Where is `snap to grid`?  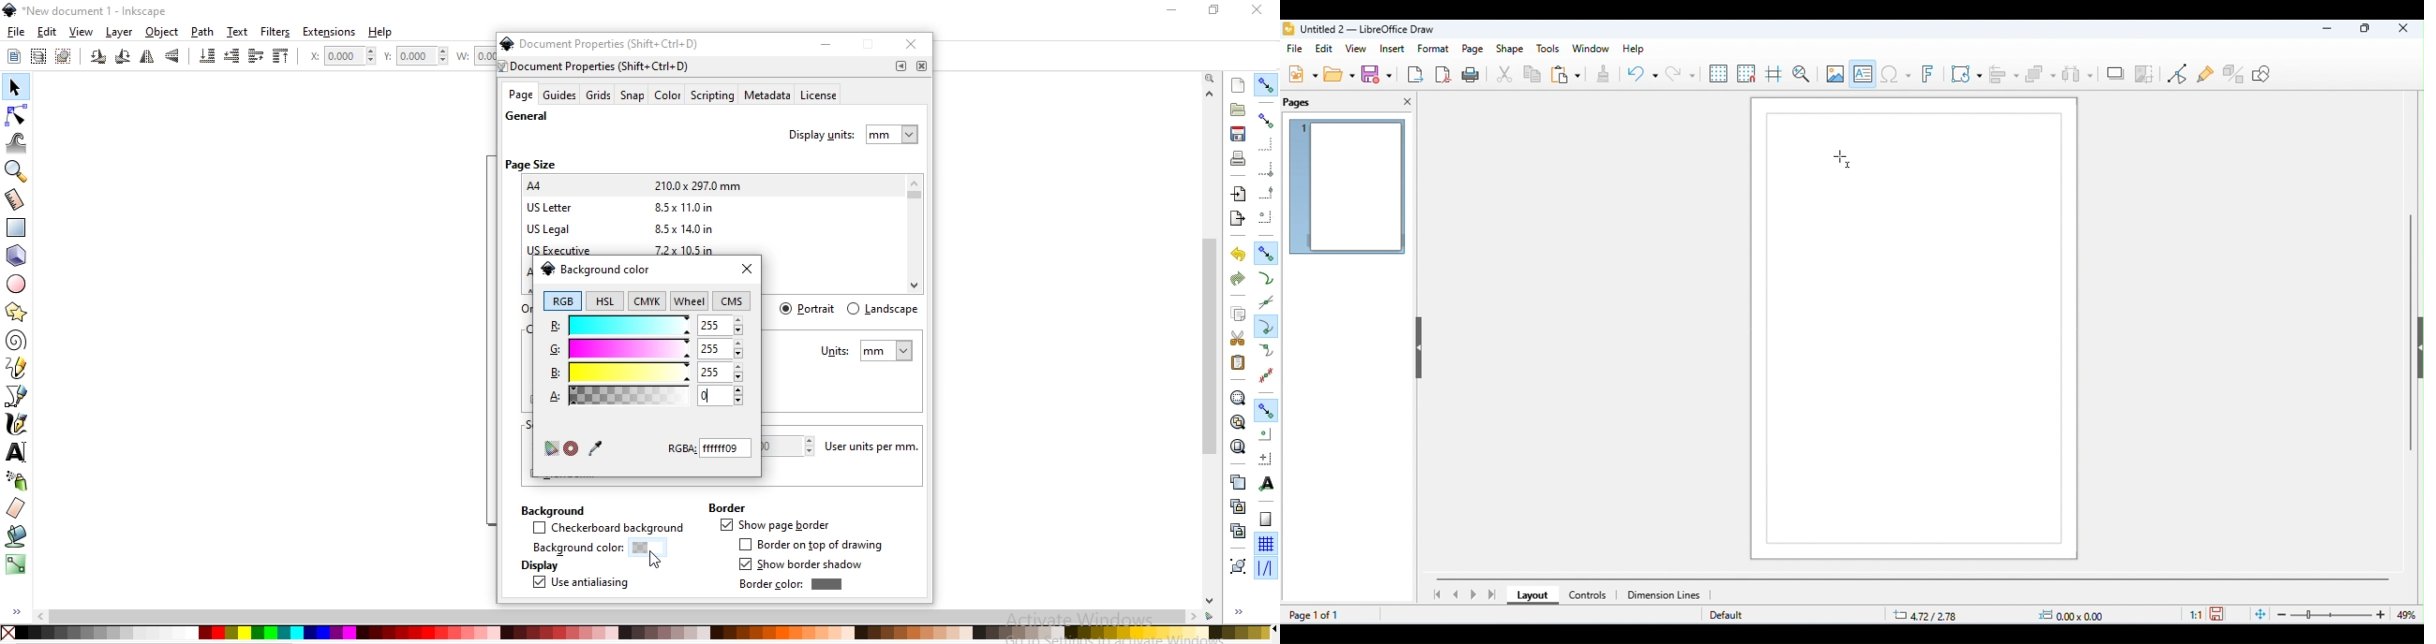 snap to grid is located at coordinates (1747, 73).